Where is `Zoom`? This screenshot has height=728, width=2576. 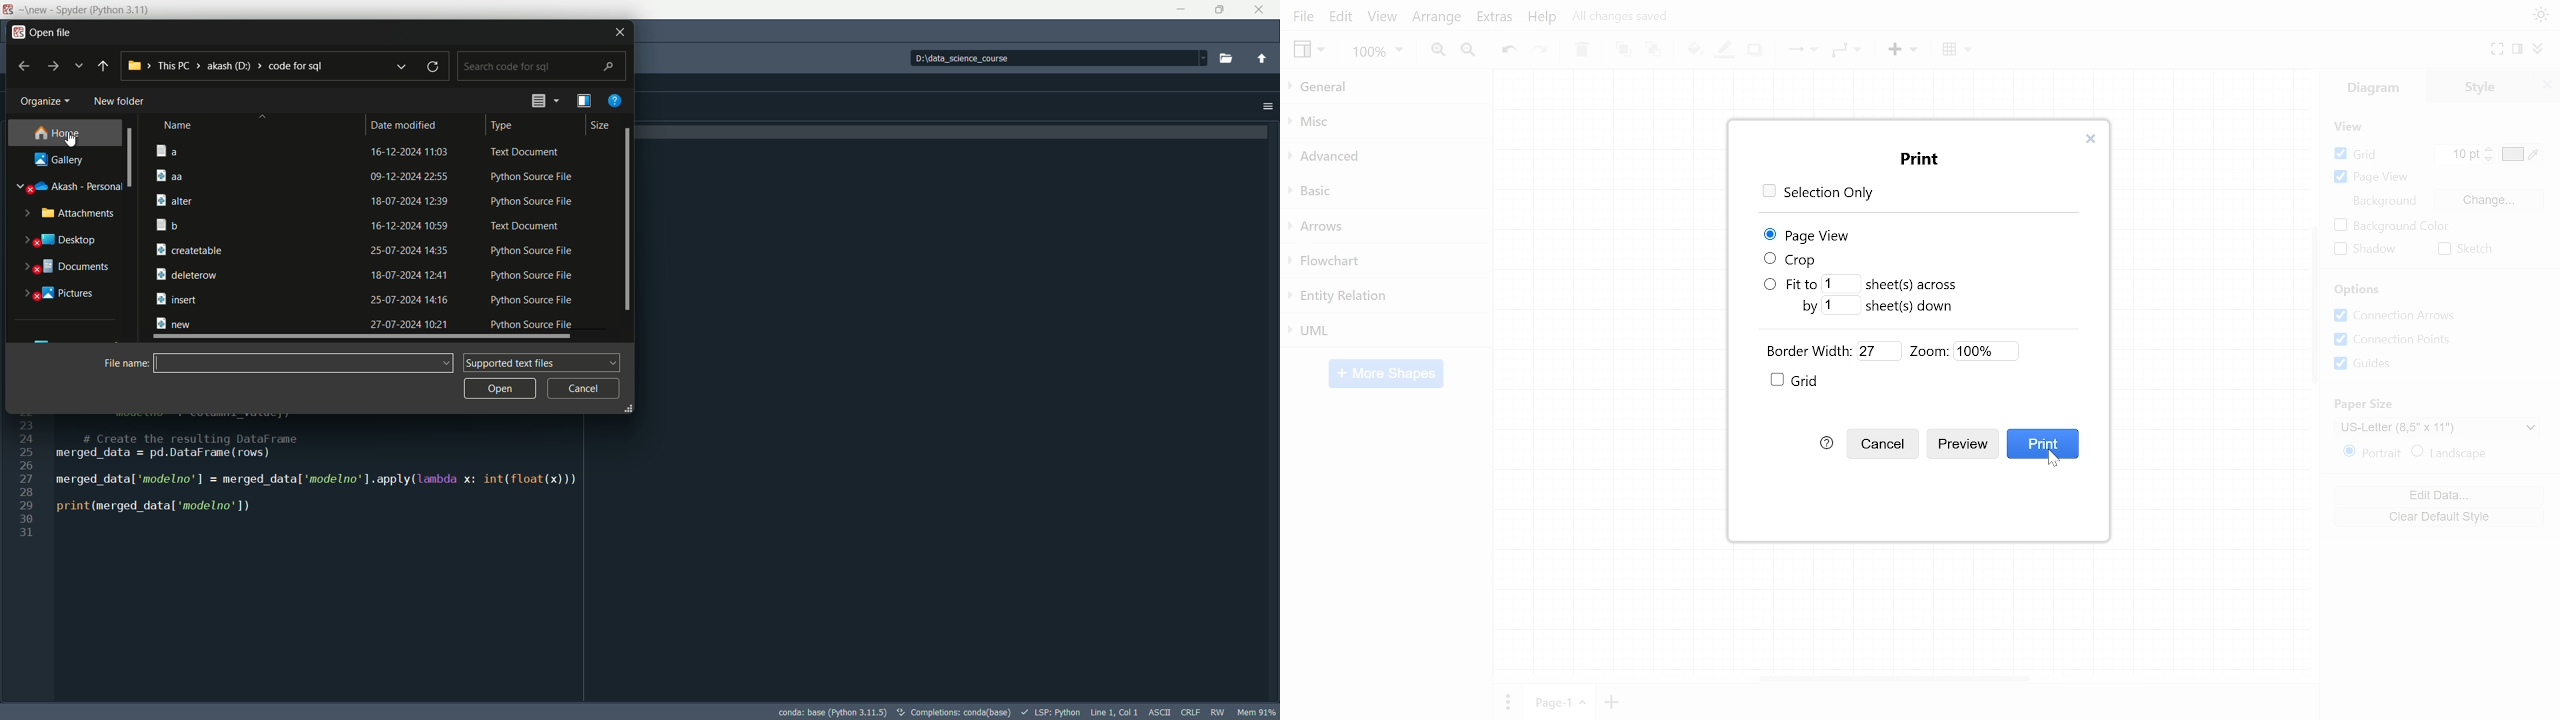
Zoom is located at coordinates (1962, 351).